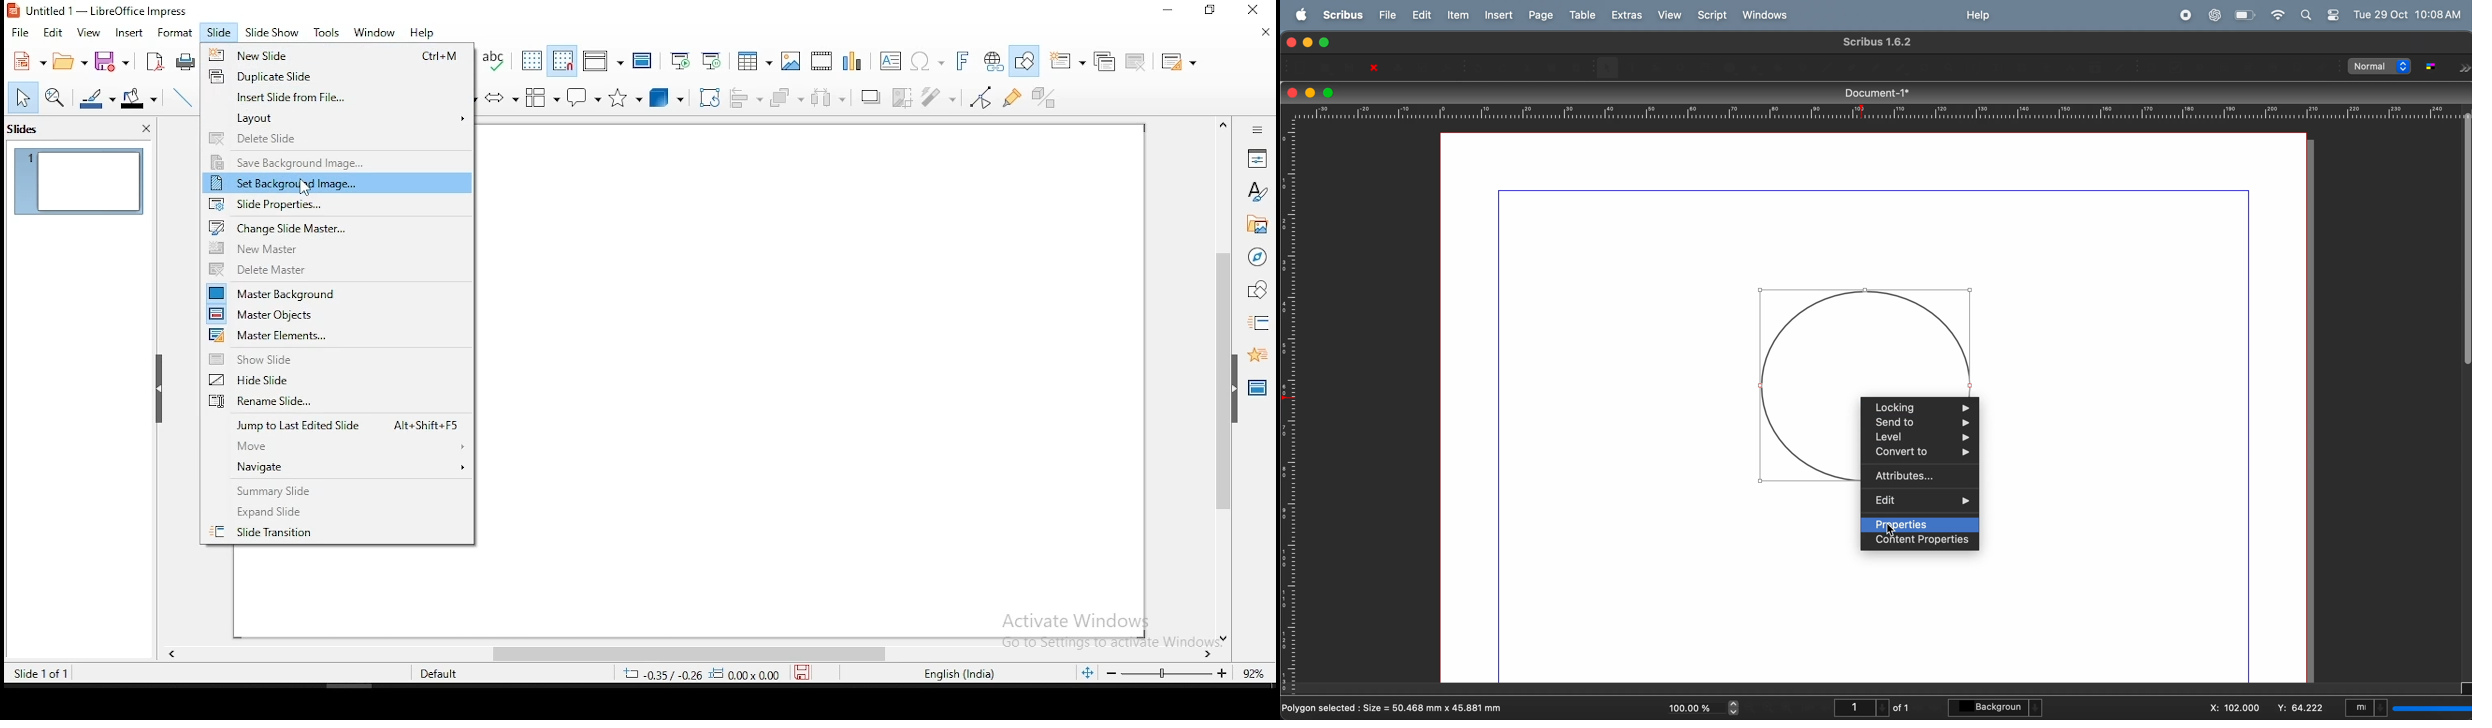  I want to click on scroll bar, so click(1223, 378).